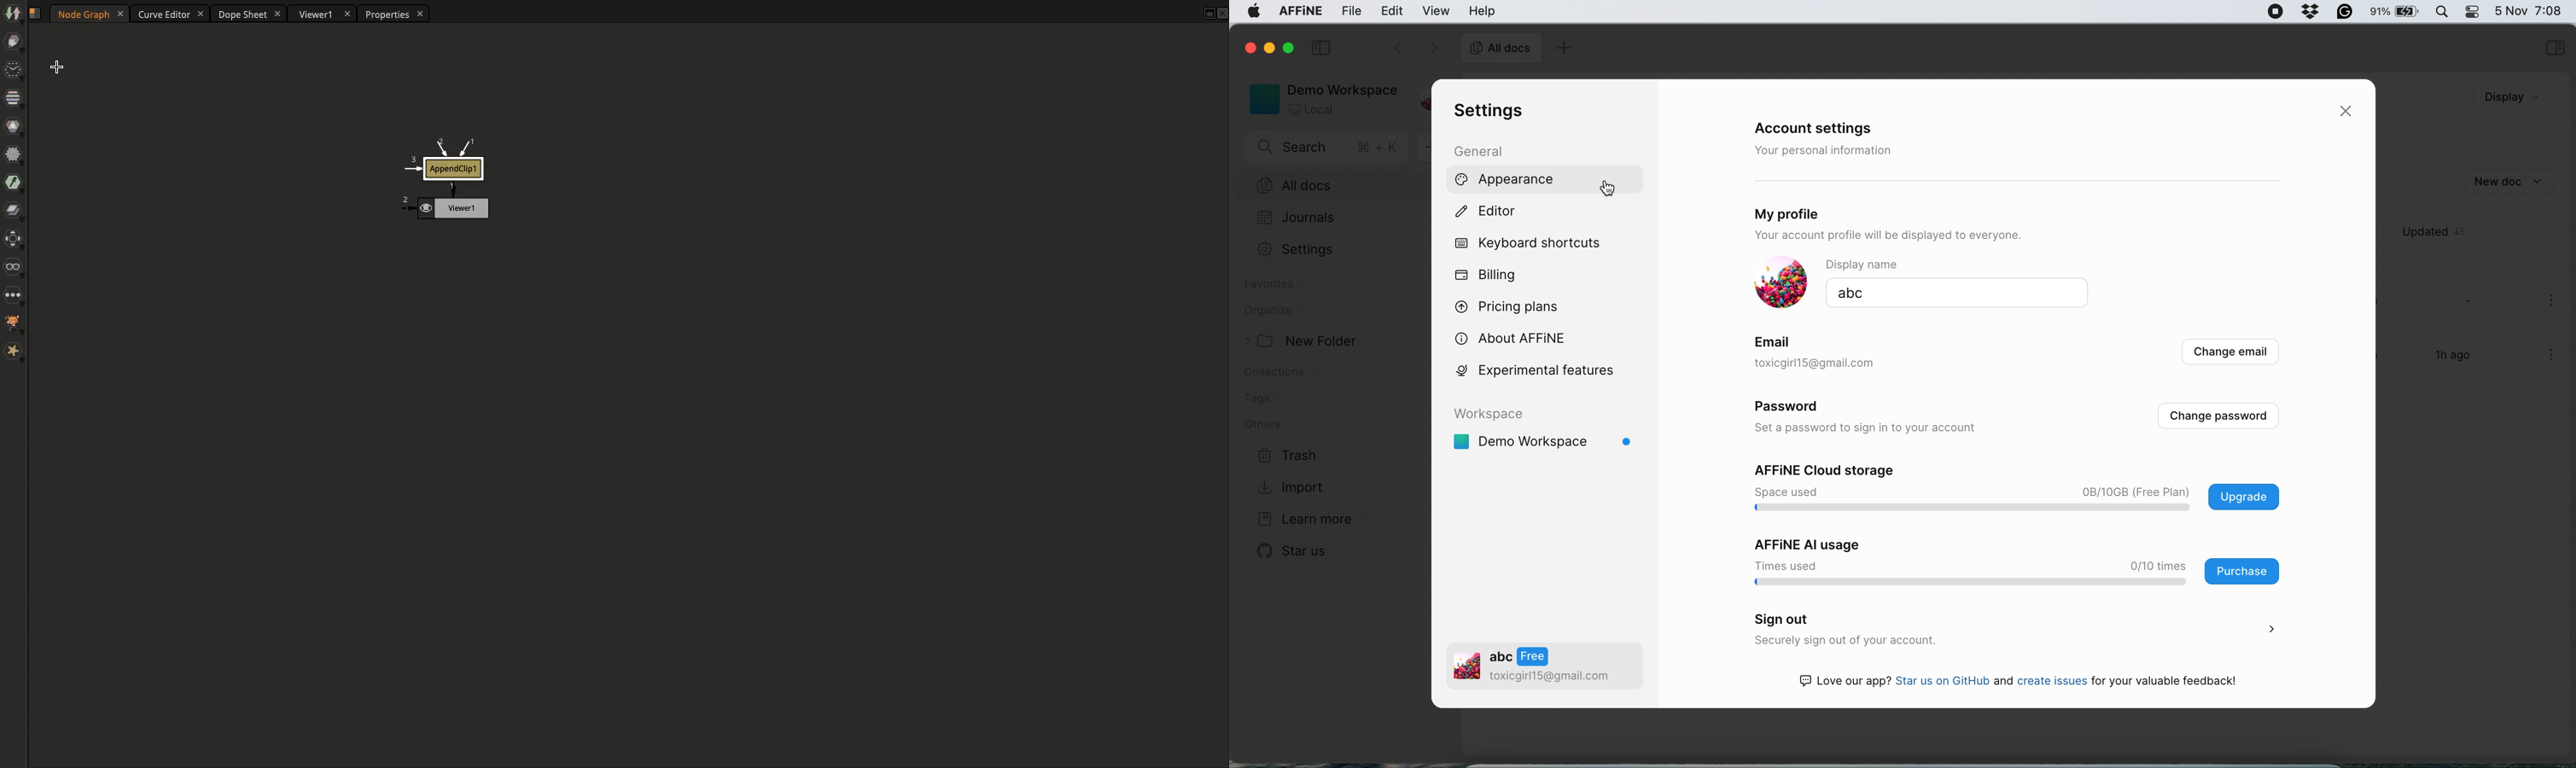  Describe the element at coordinates (1300, 340) in the screenshot. I see `» [J New Folder` at that location.